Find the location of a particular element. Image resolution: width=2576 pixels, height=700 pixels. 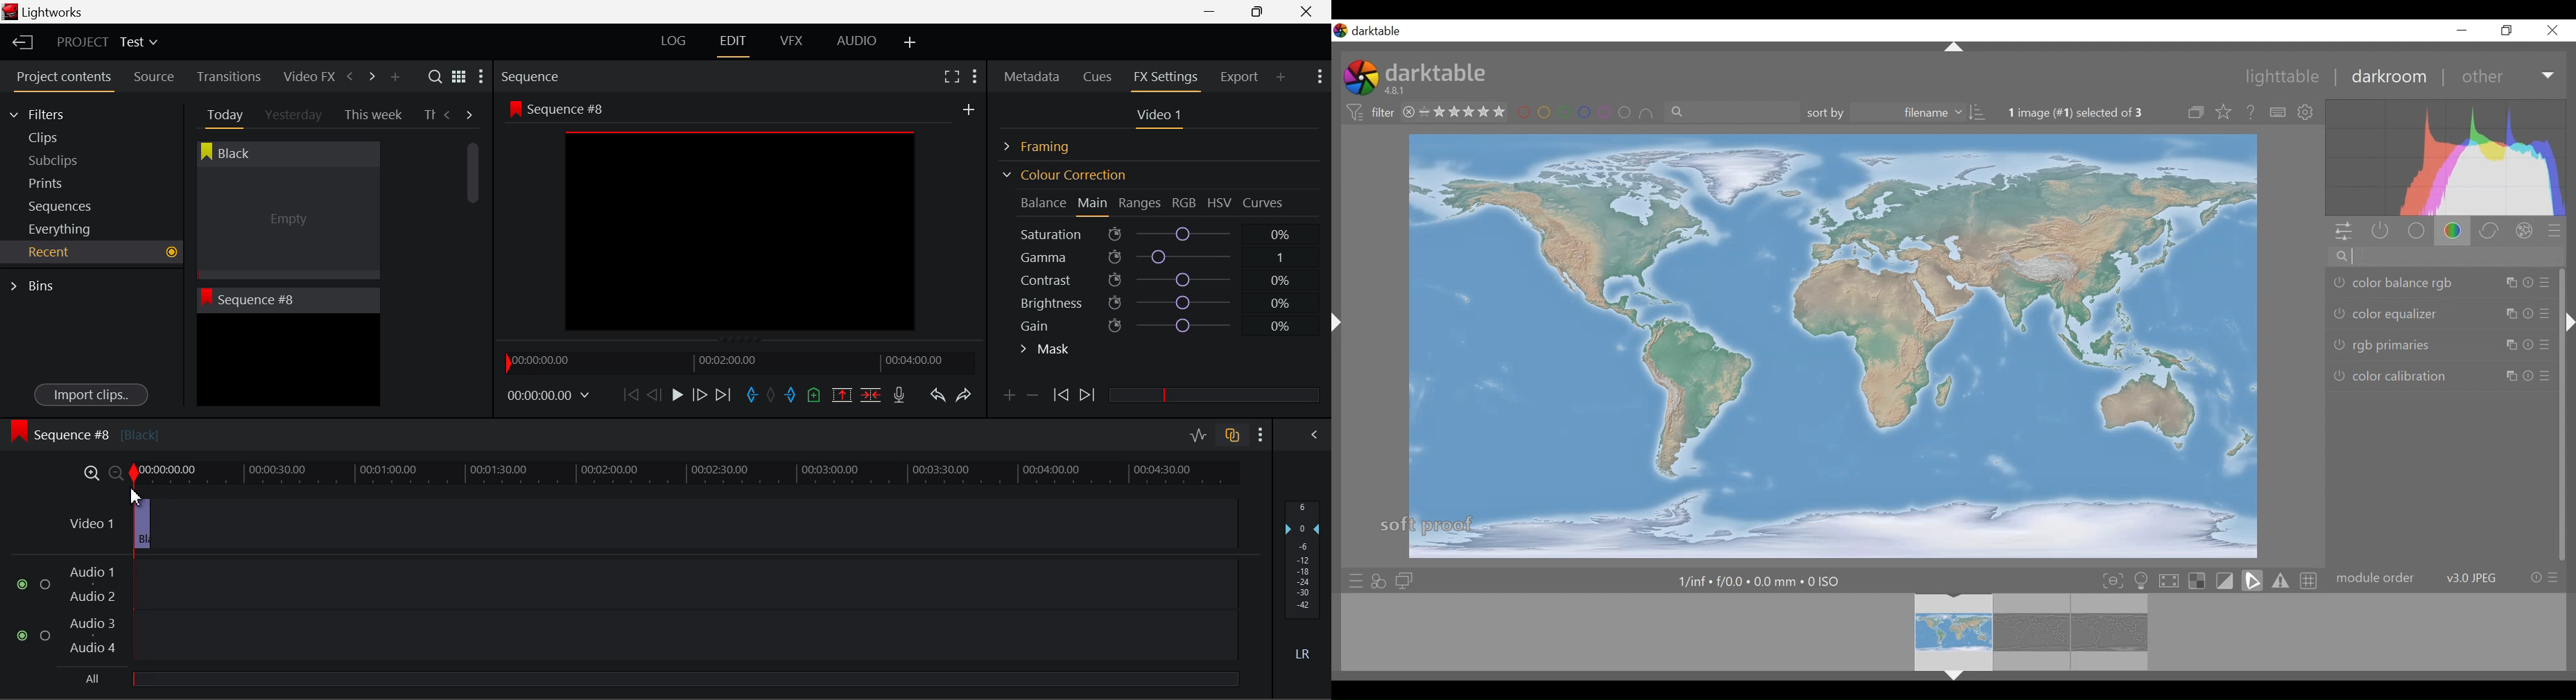

Video 1 is located at coordinates (92, 523).